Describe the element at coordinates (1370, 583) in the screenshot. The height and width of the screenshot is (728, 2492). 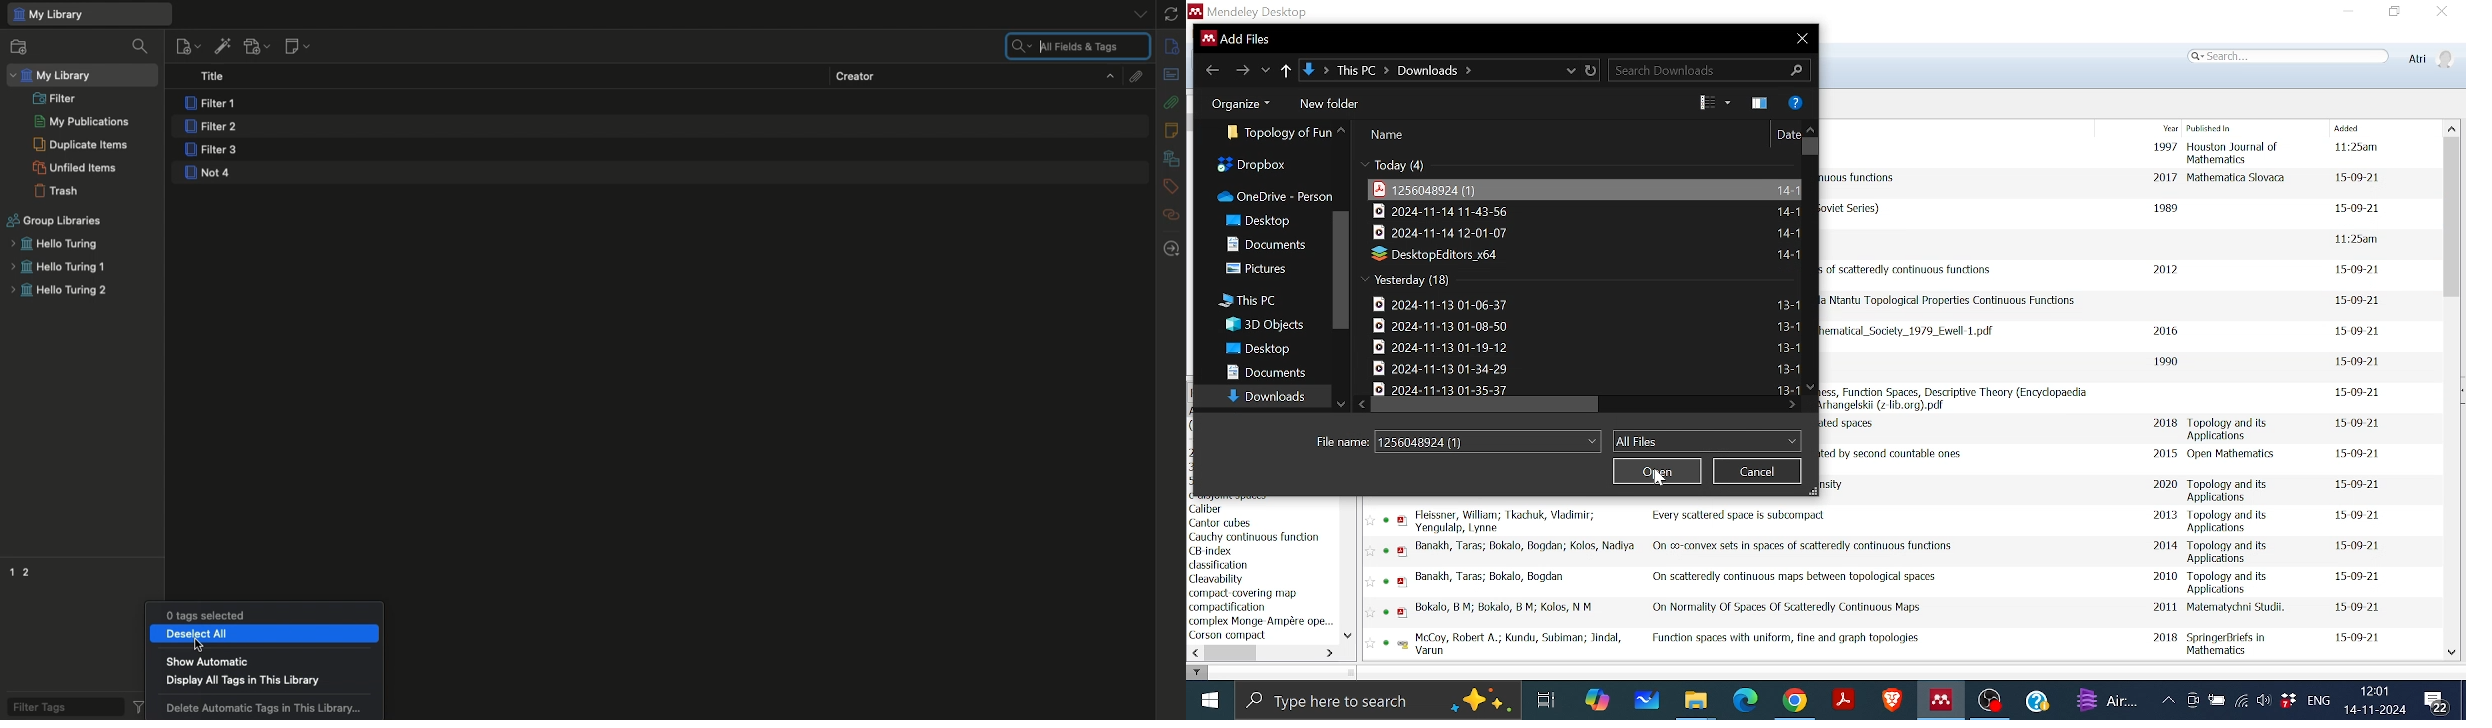
I see `Favourite` at that location.